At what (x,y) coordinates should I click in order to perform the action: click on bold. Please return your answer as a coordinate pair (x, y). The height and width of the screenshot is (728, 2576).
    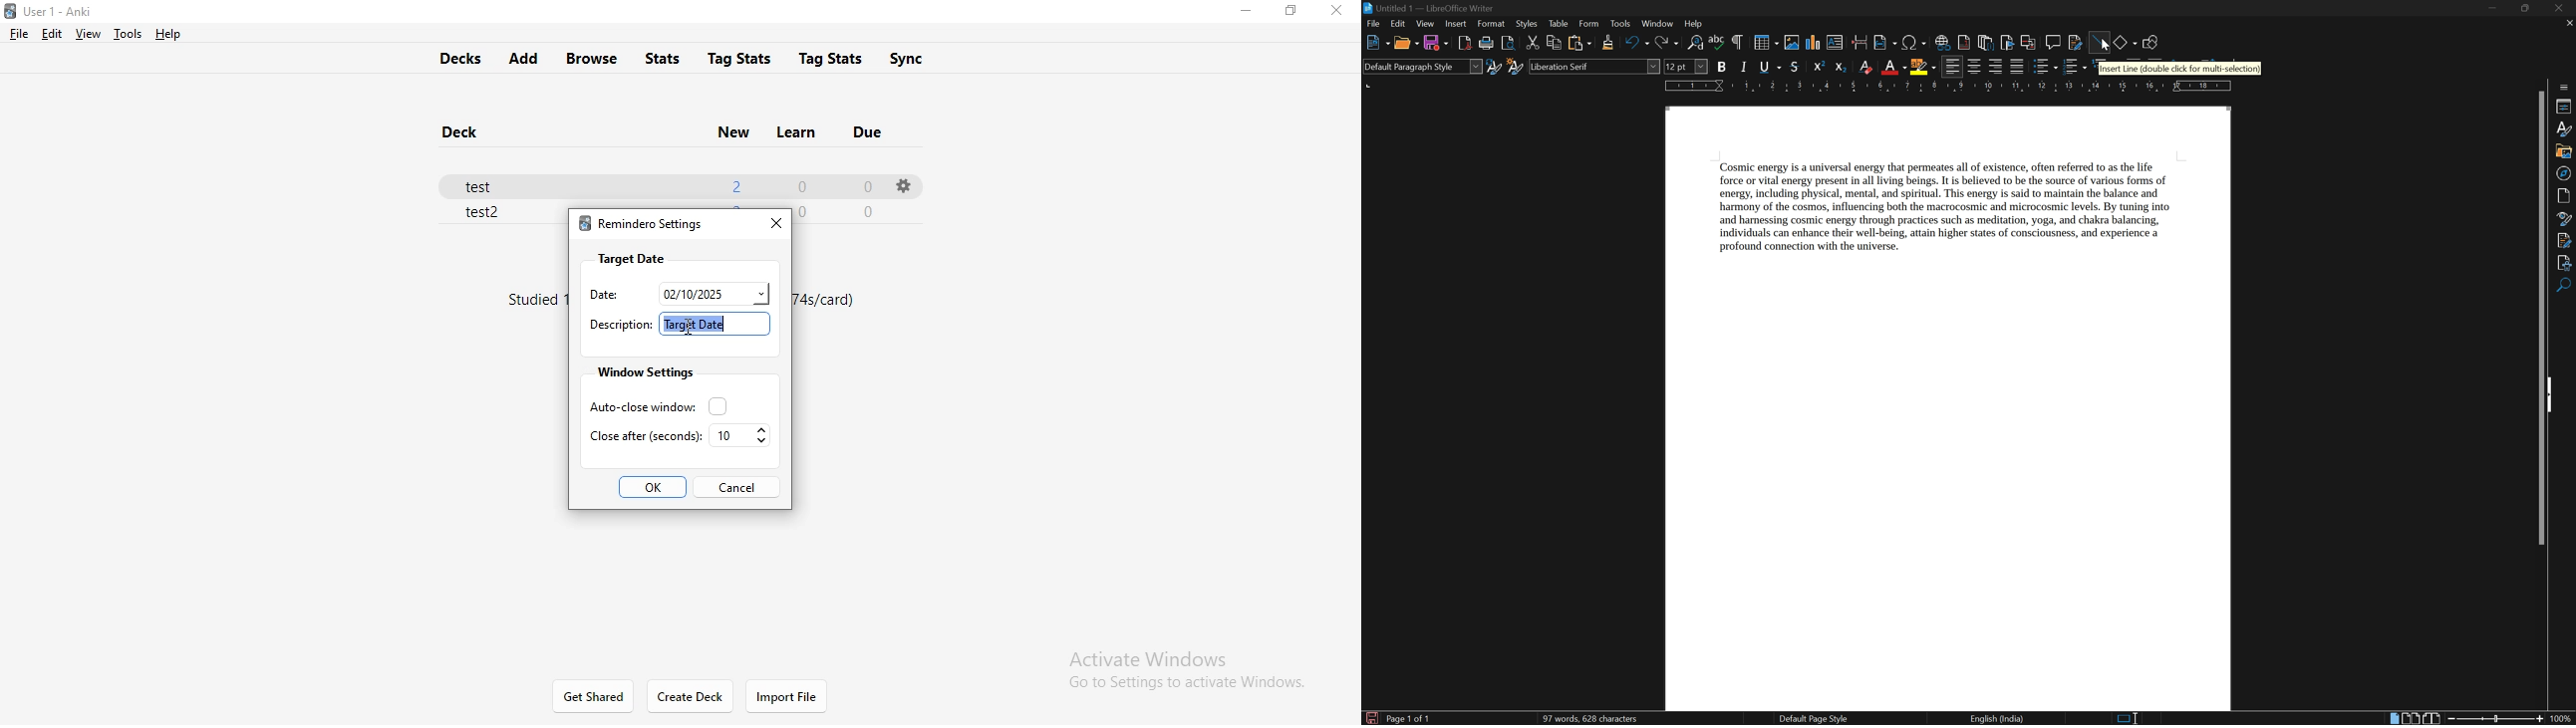
    Looking at the image, I should click on (1724, 66).